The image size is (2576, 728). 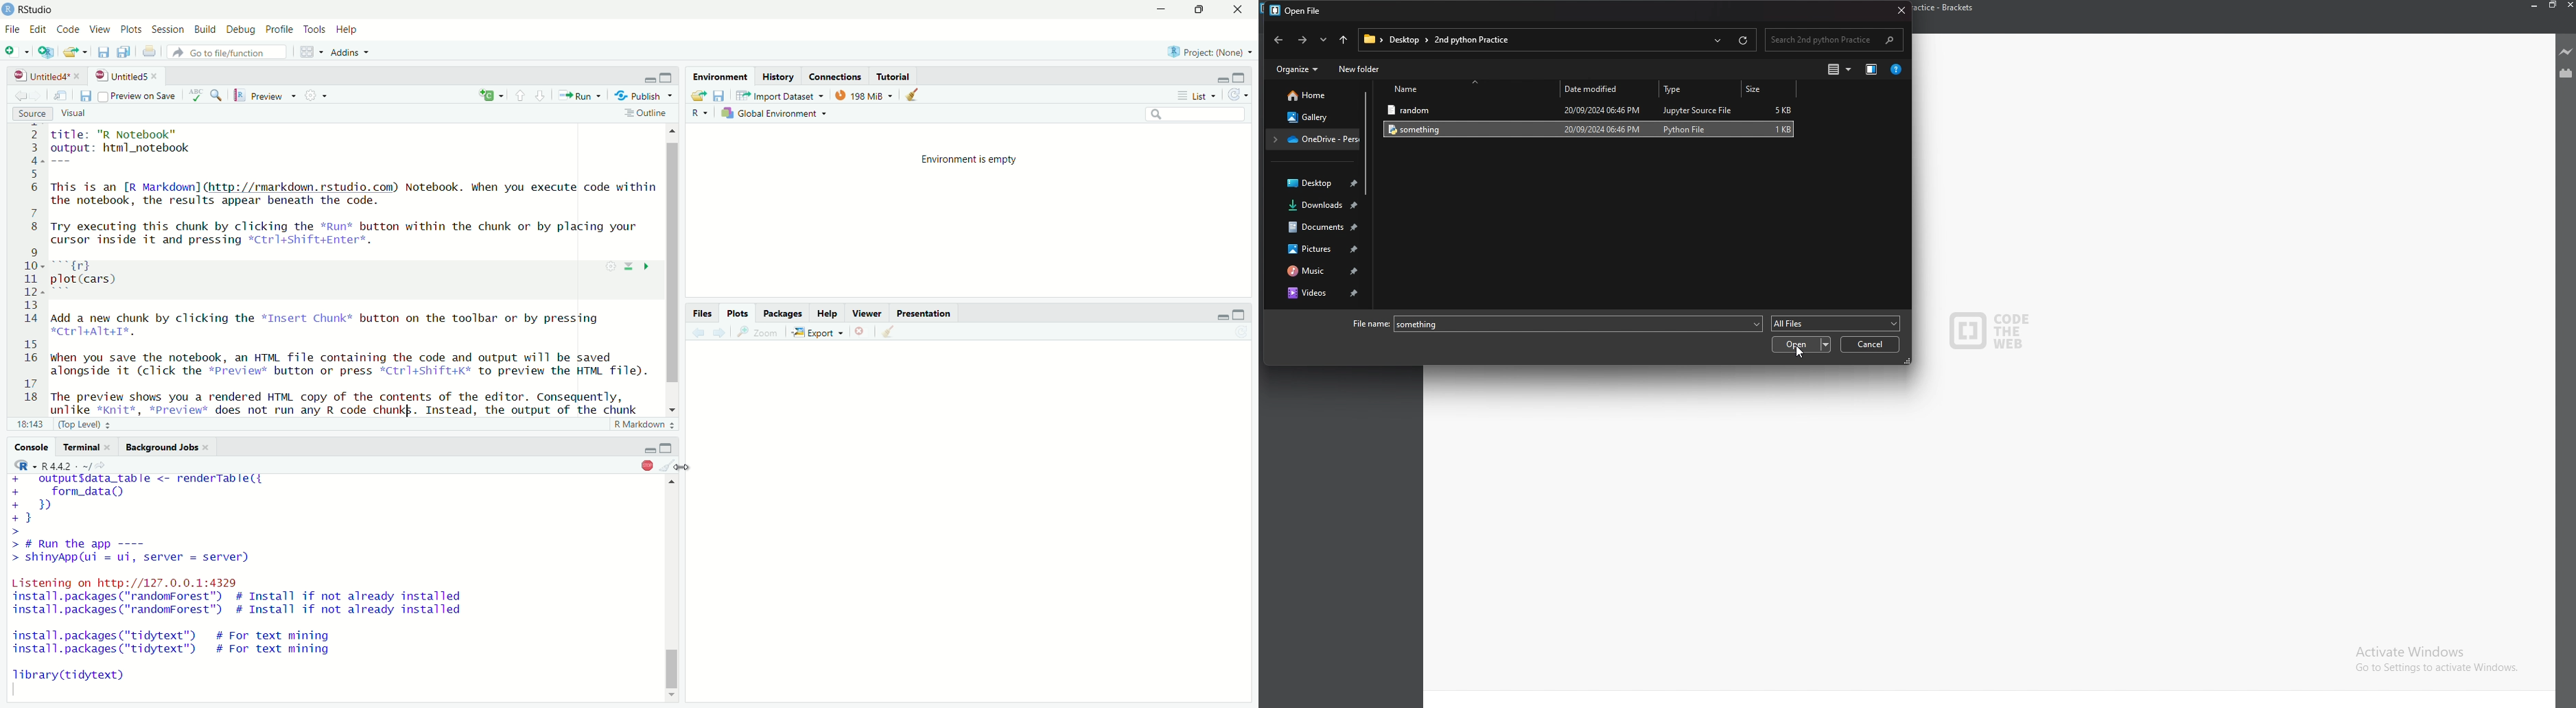 I want to click on close, so click(x=157, y=76).